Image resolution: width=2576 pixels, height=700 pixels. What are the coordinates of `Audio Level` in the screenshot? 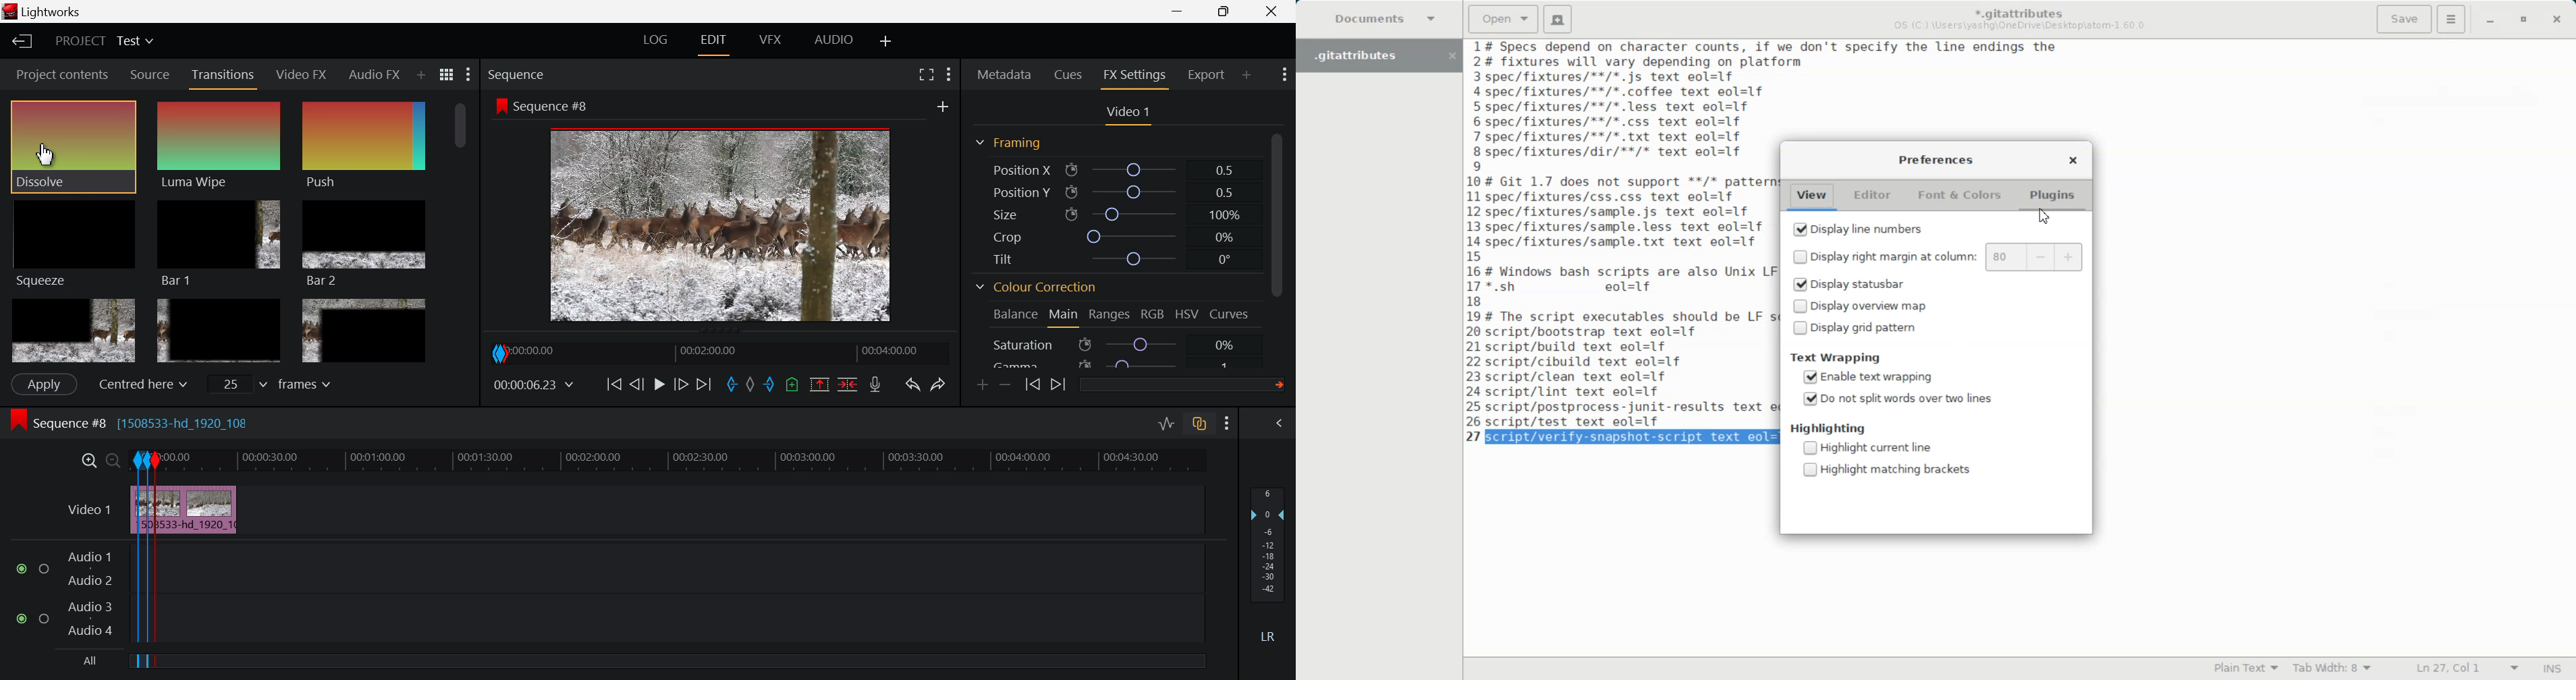 It's located at (1271, 566).